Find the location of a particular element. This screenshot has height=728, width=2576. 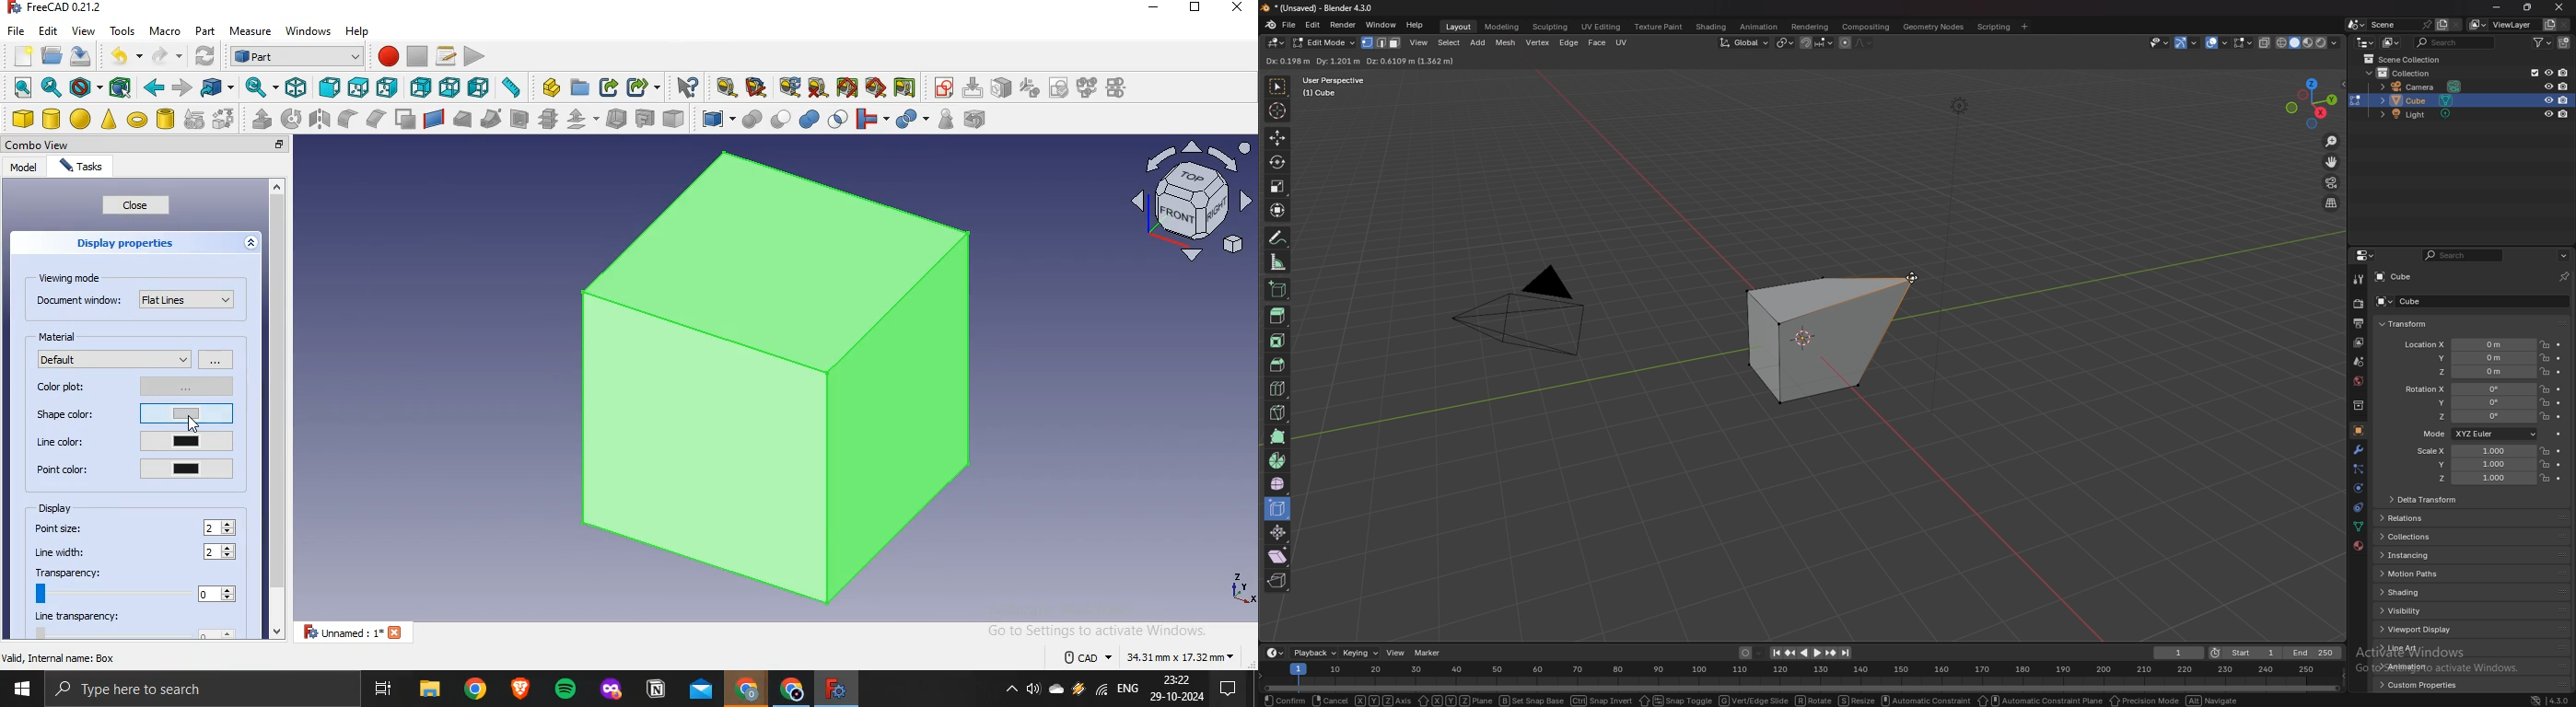

shrink is located at coordinates (1278, 532).